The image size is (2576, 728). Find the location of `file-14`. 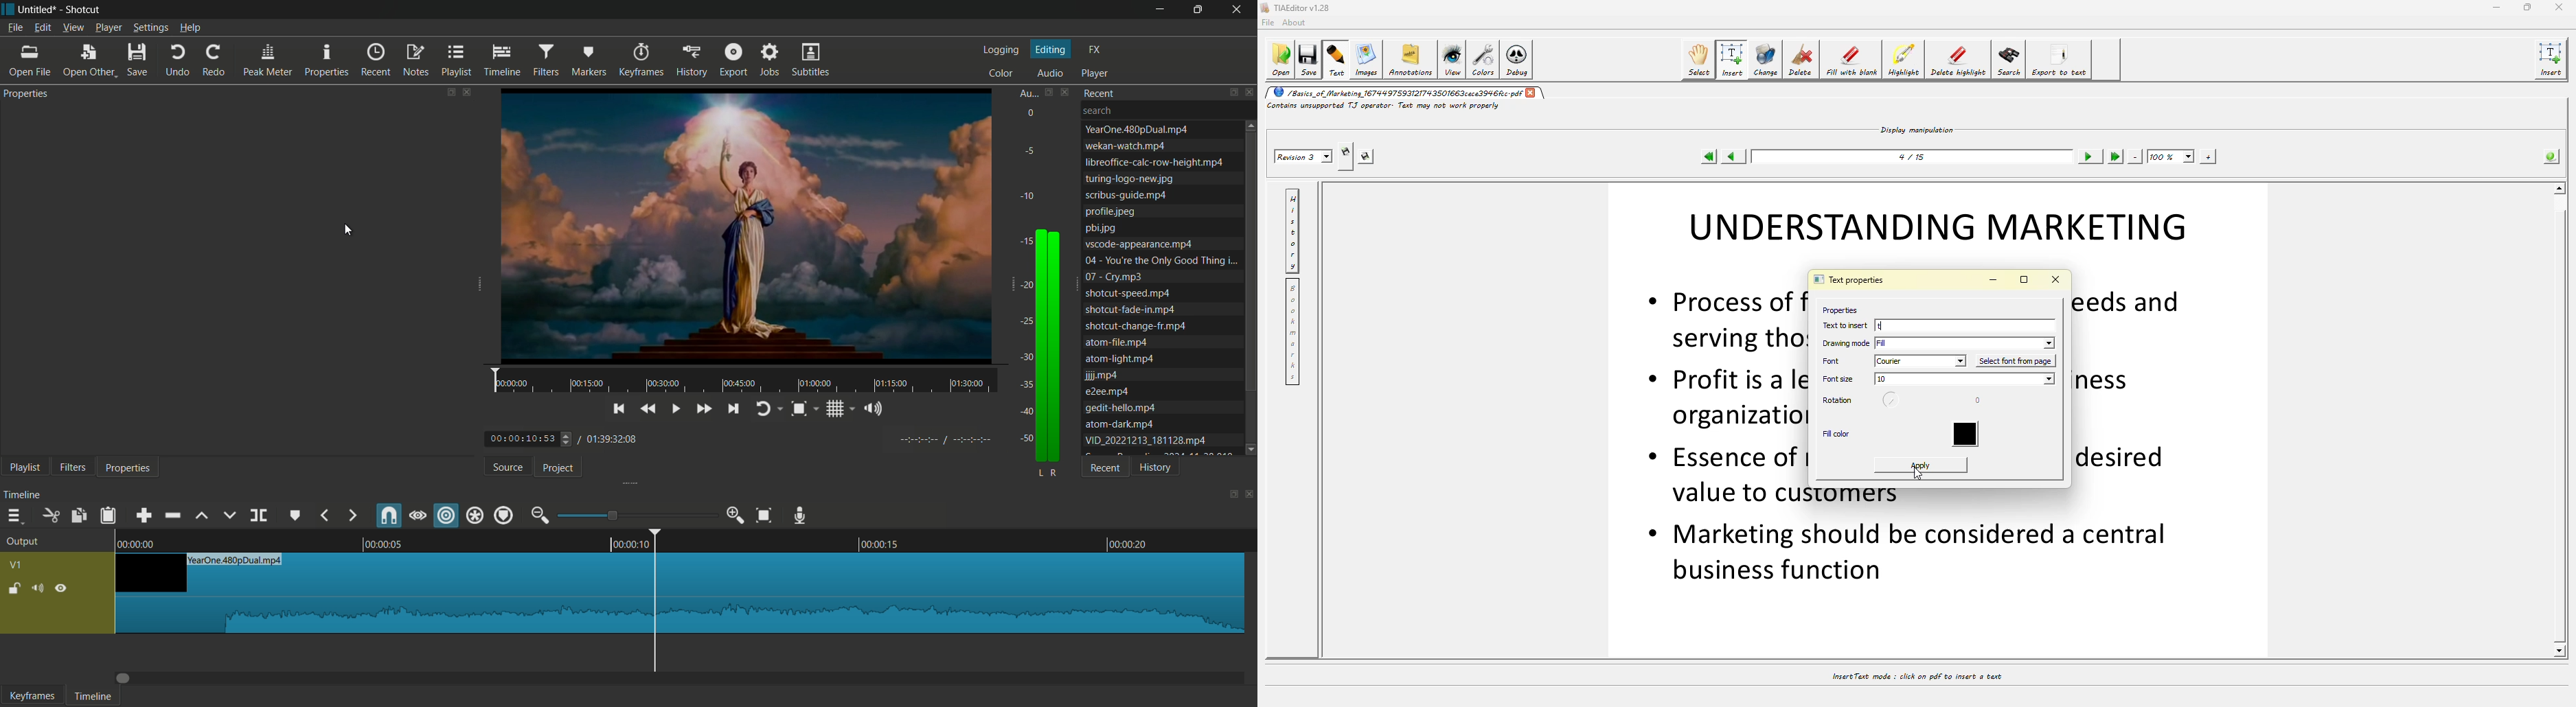

file-14 is located at coordinates (1119, 343).